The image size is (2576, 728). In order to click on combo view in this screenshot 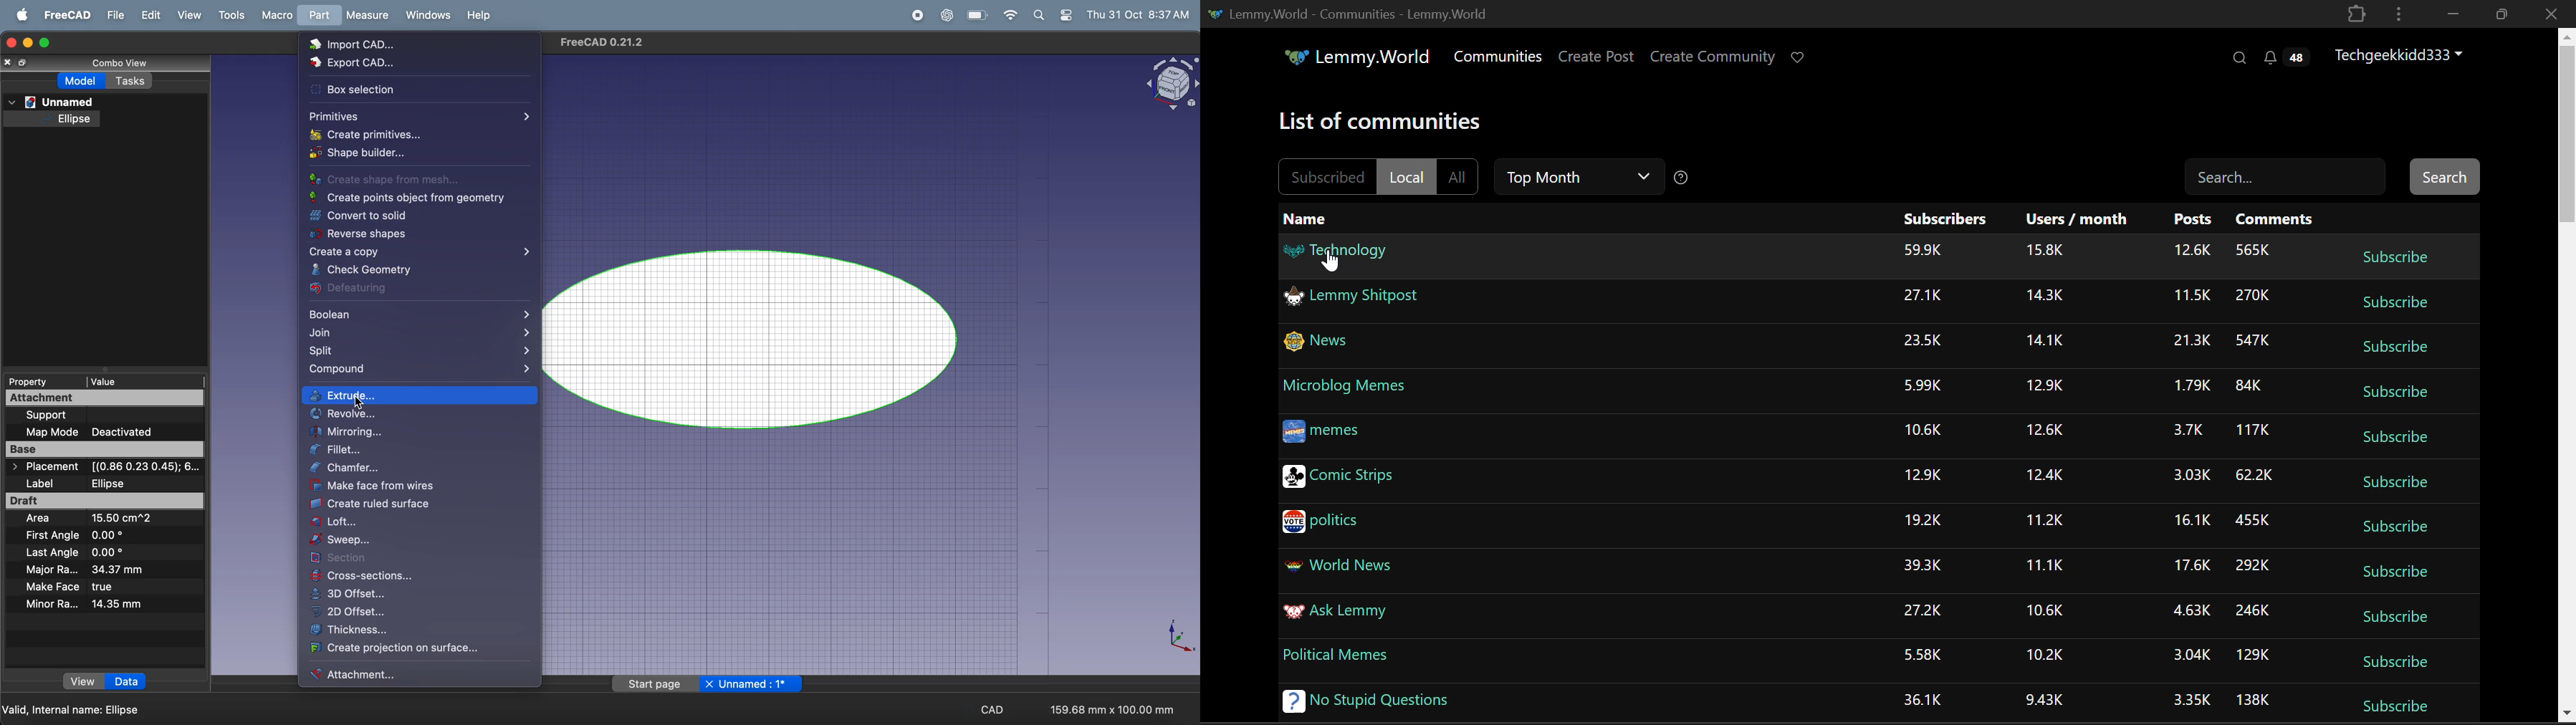, I will do `click(131, 65)`.